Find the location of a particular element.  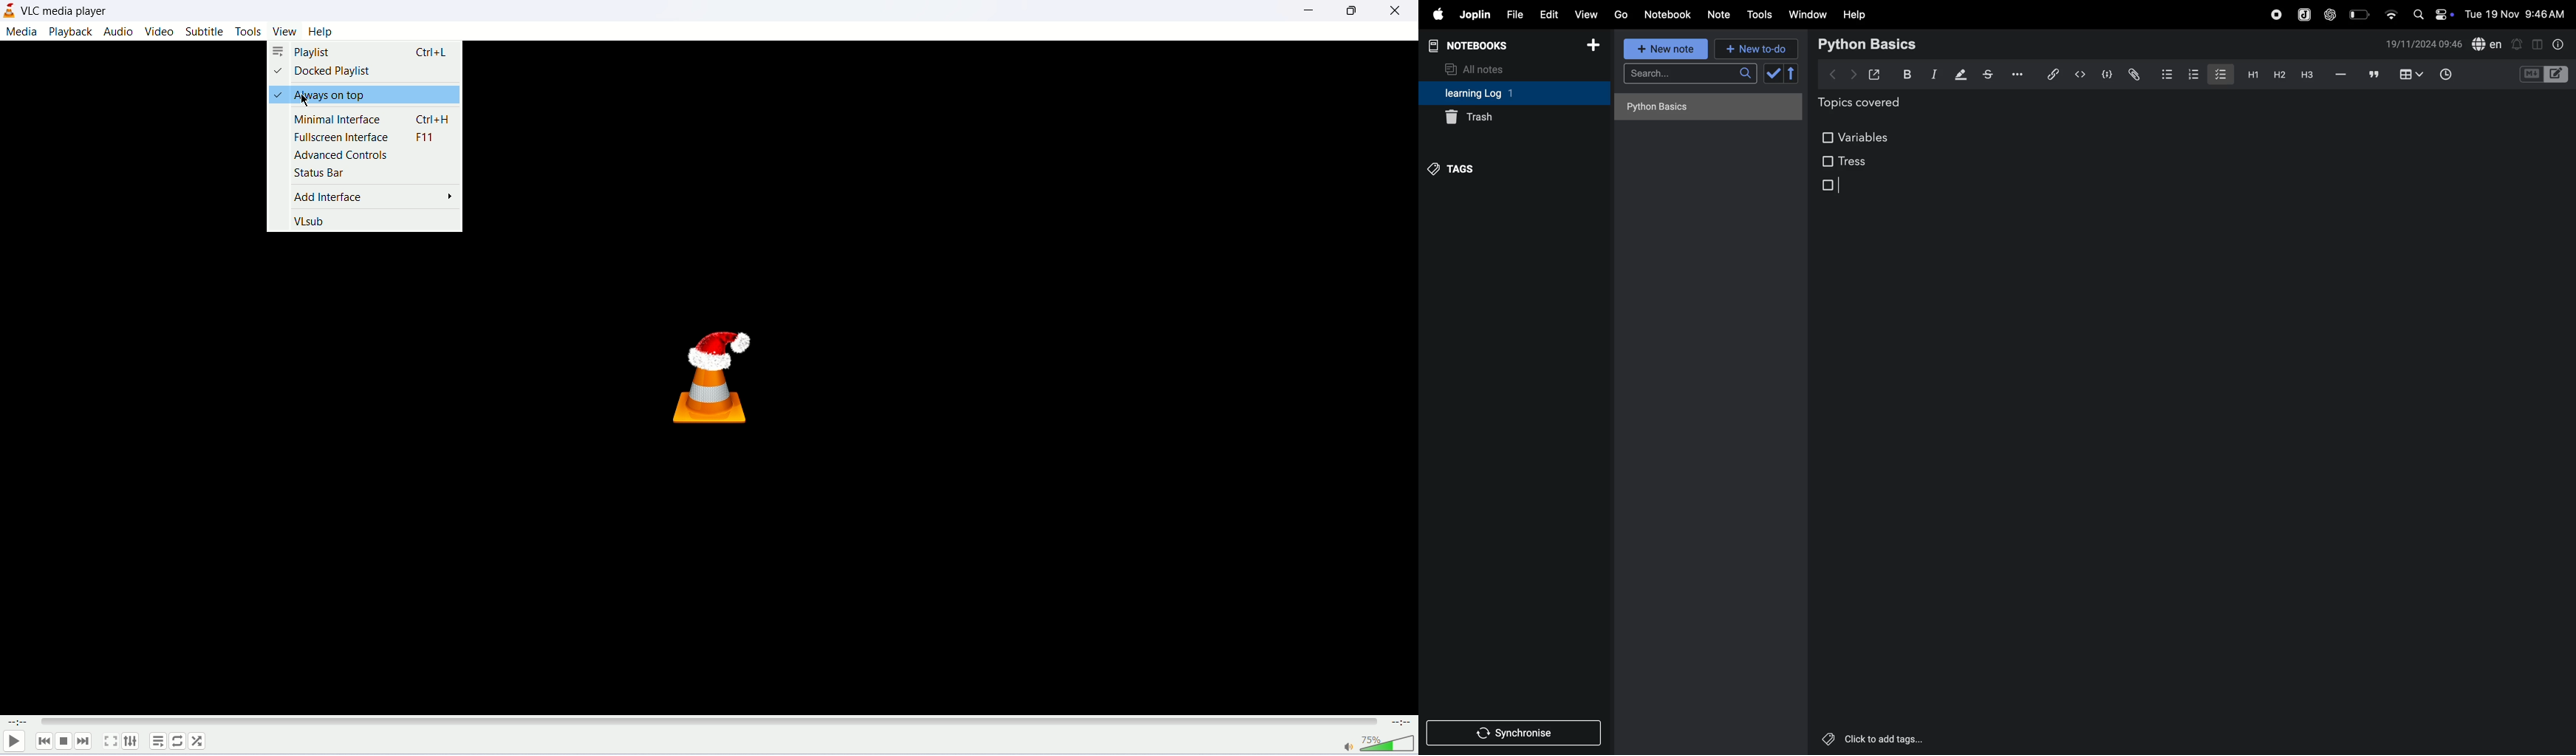

tags is located at coordinates (1454, 167).